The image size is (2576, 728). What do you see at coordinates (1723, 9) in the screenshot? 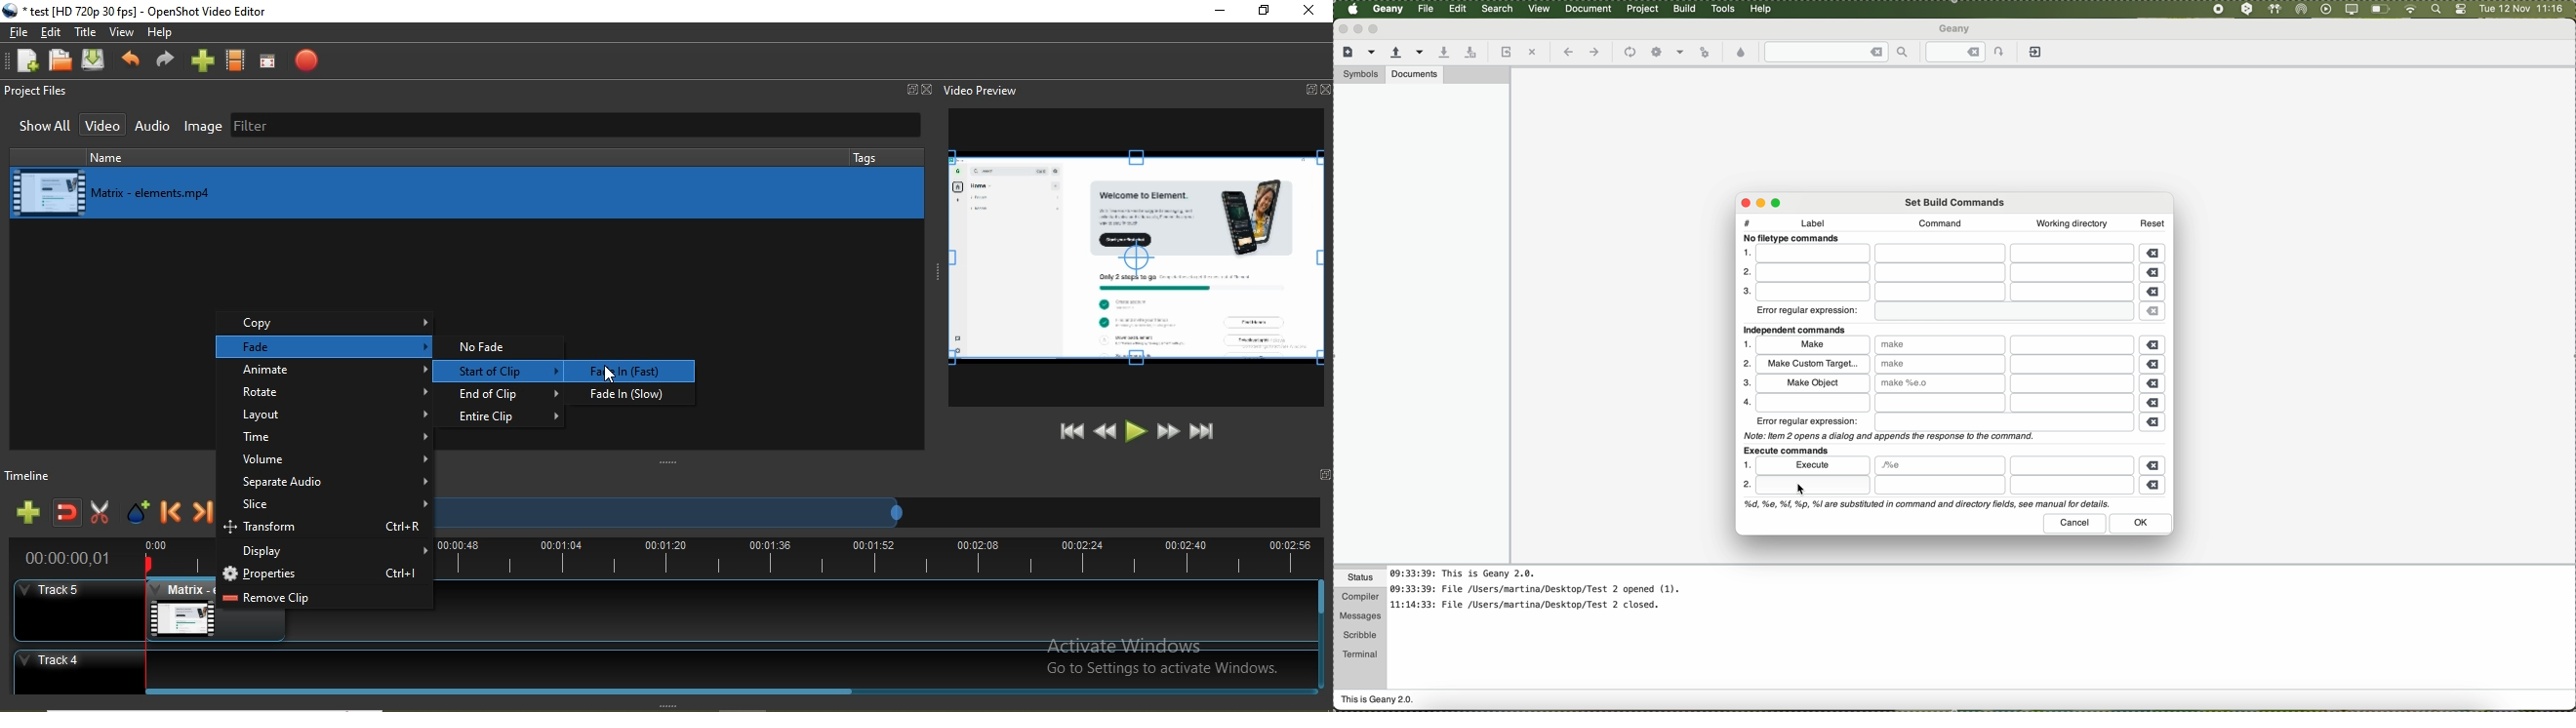
I see `tools` at bounding box center [1723, 9].